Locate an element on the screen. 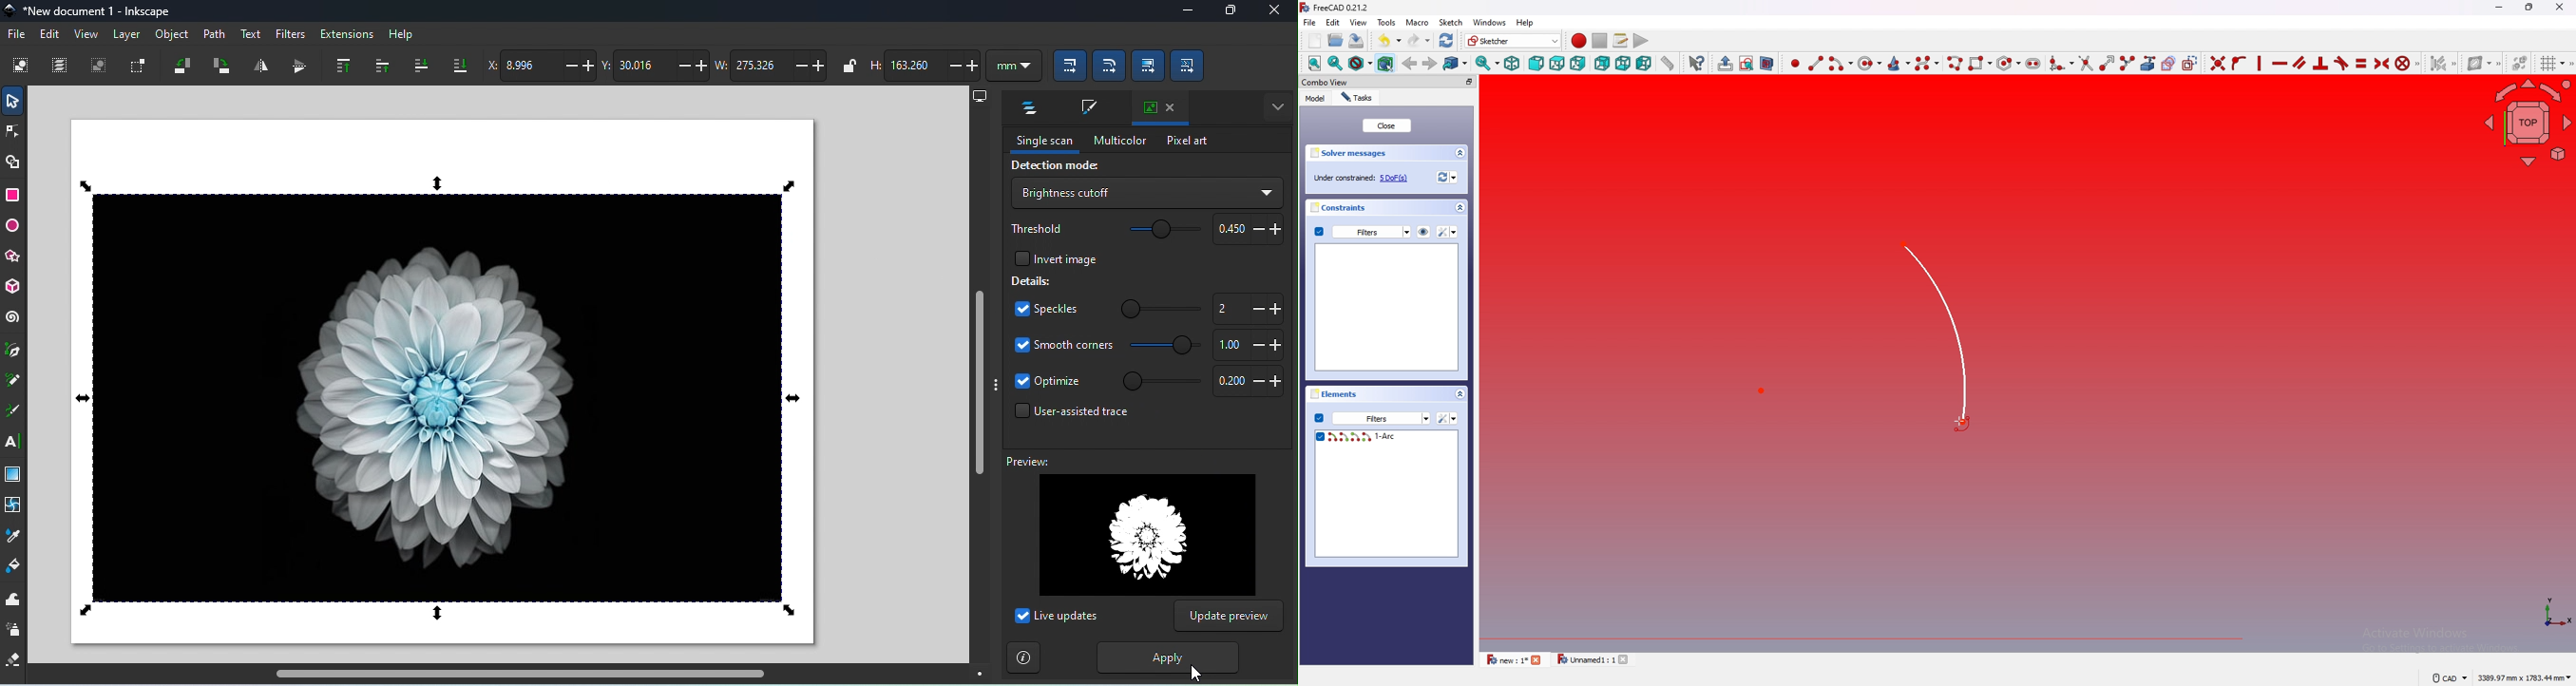  split edge is located at coordinates (2127, 62).